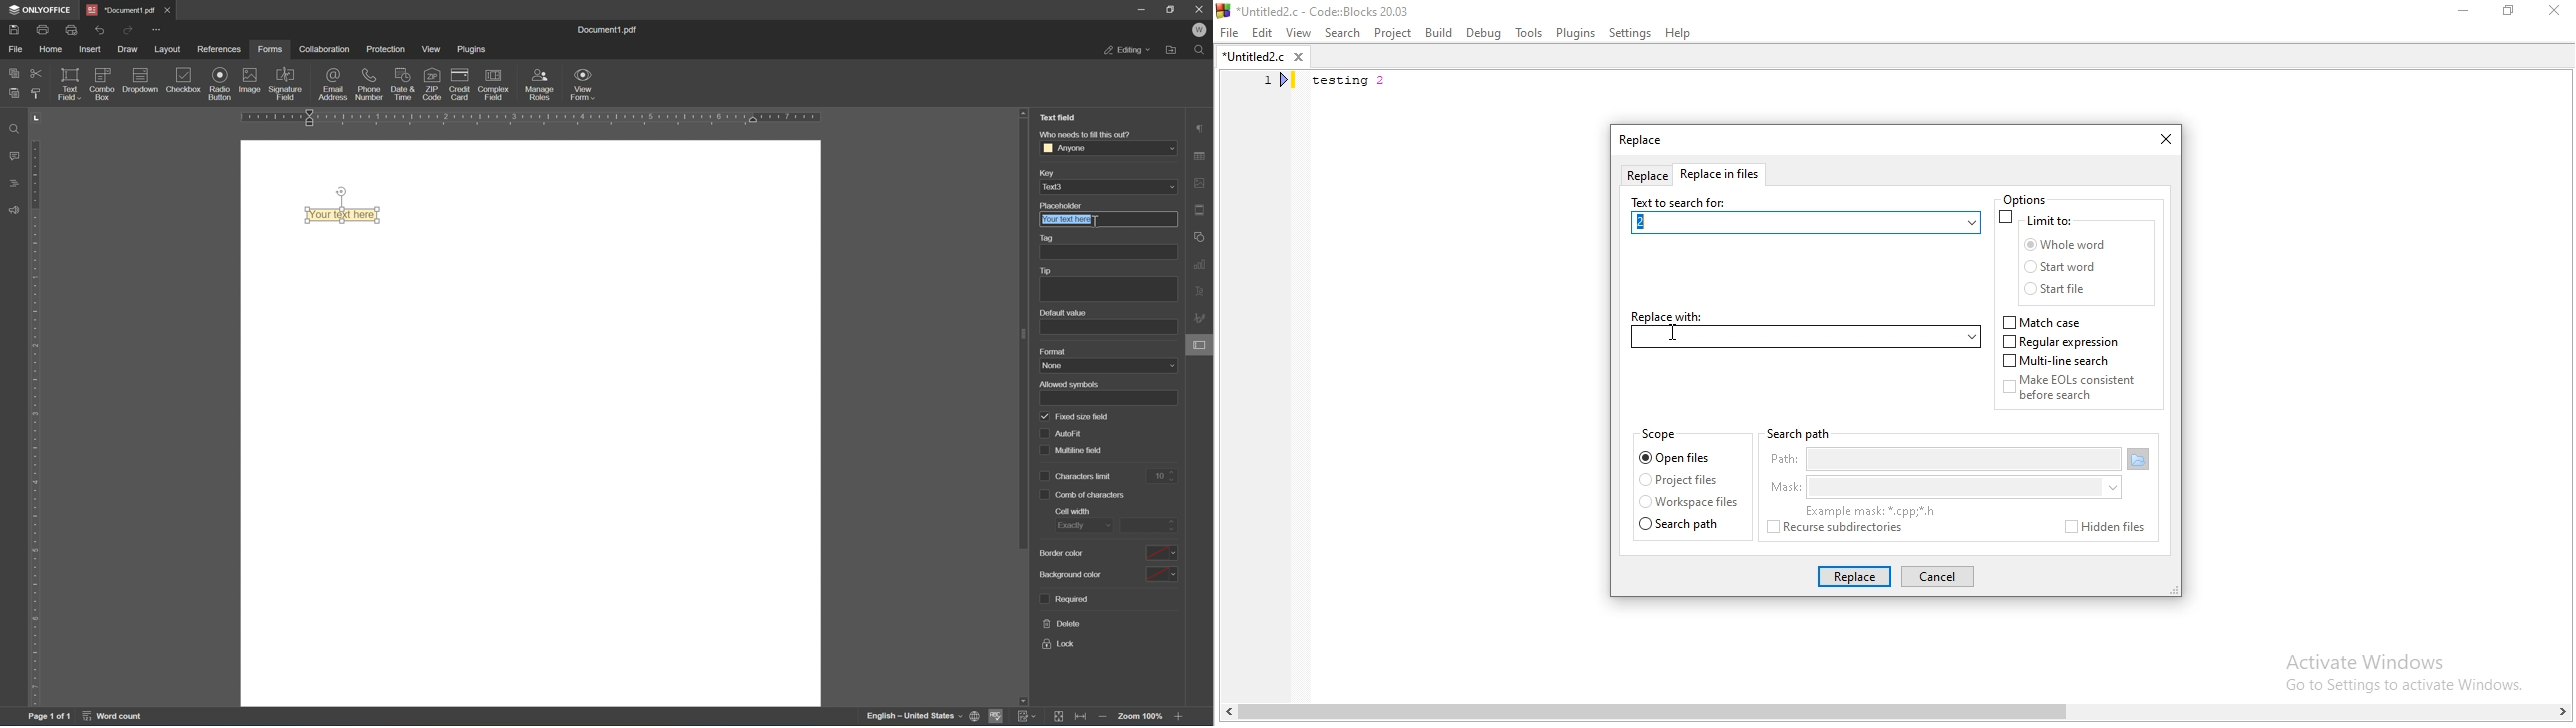 This screenshot has width=2576, height=728. I want to click on text art settings, so click(1204, 293).